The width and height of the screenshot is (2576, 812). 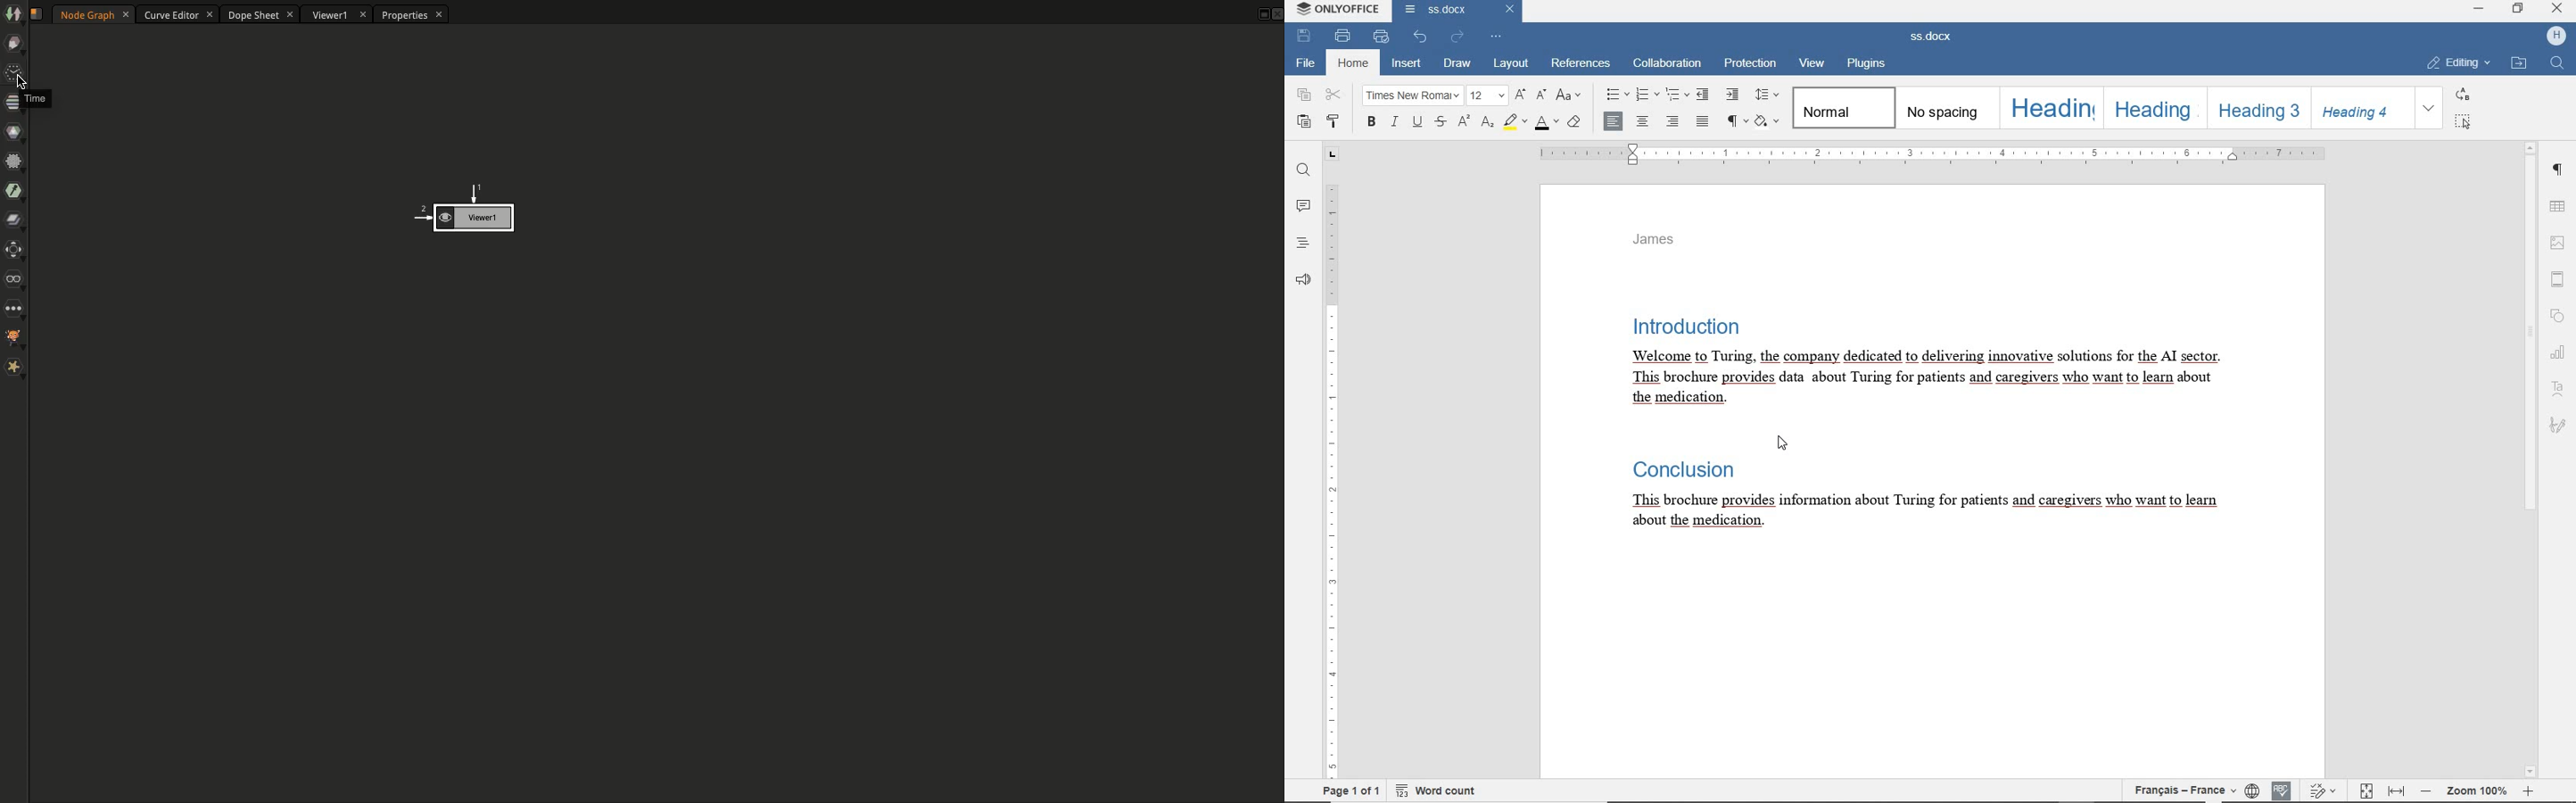 I want to click on INCREMENT FONT SIZE, so click(x=1520, y=97).